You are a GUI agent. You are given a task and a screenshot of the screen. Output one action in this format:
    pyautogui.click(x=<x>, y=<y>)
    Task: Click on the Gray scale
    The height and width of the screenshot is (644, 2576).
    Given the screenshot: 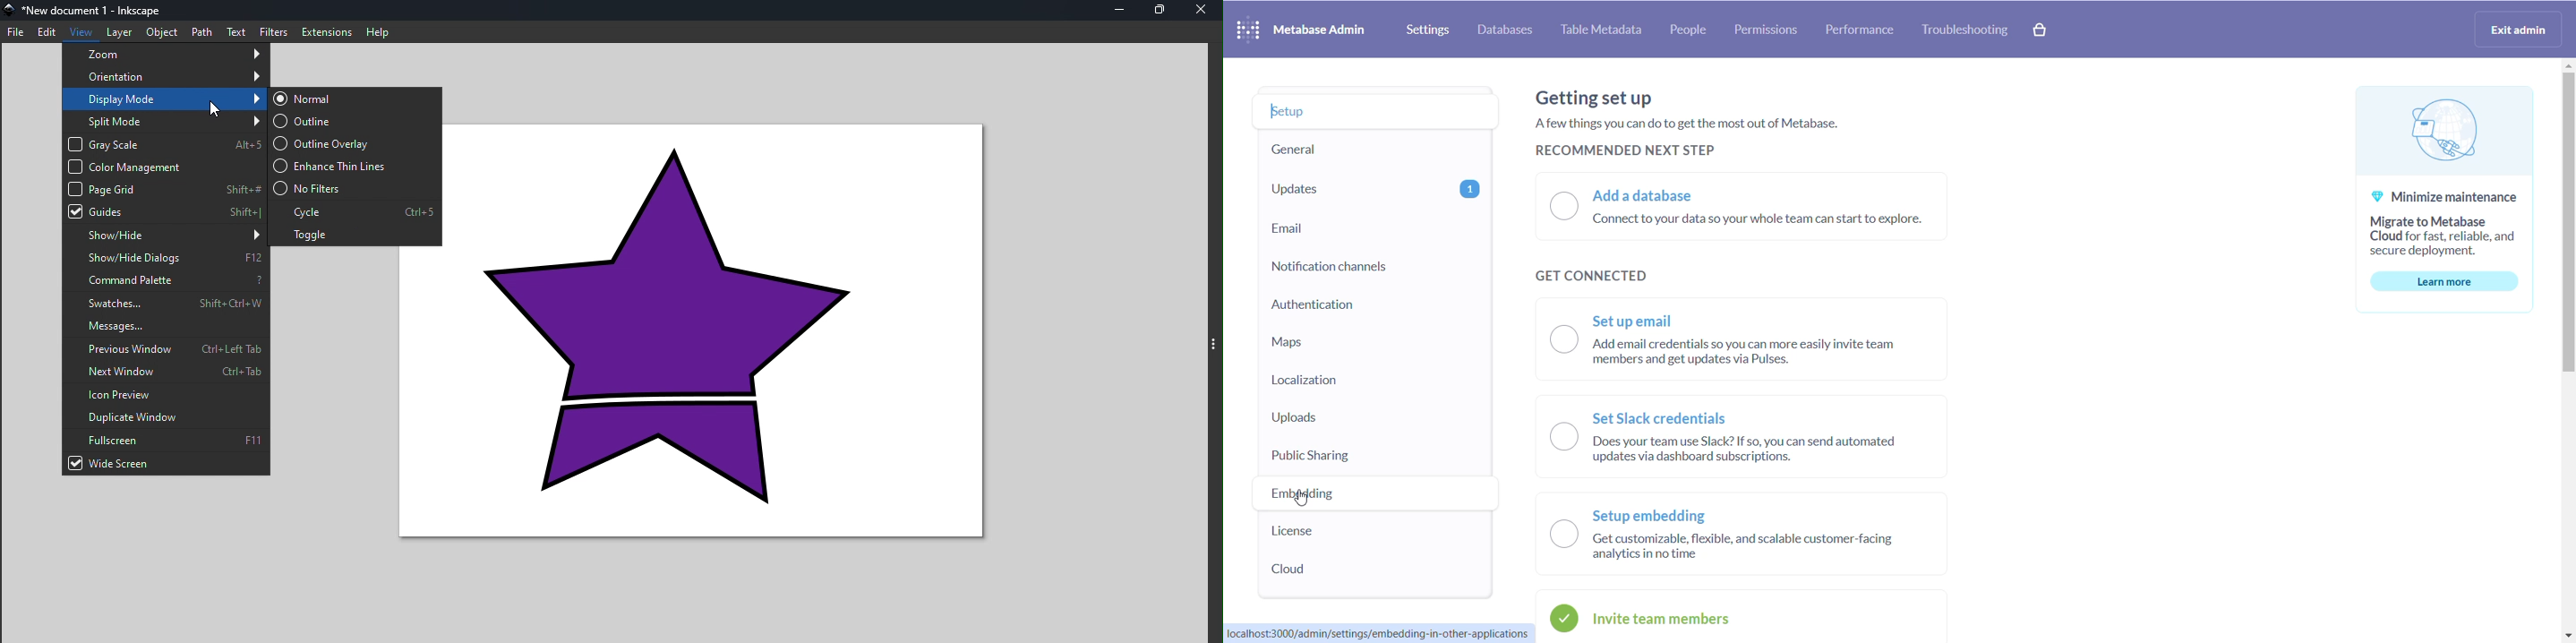 What is the action you would take?
    pyautogui.click(x=167, y=143)
    